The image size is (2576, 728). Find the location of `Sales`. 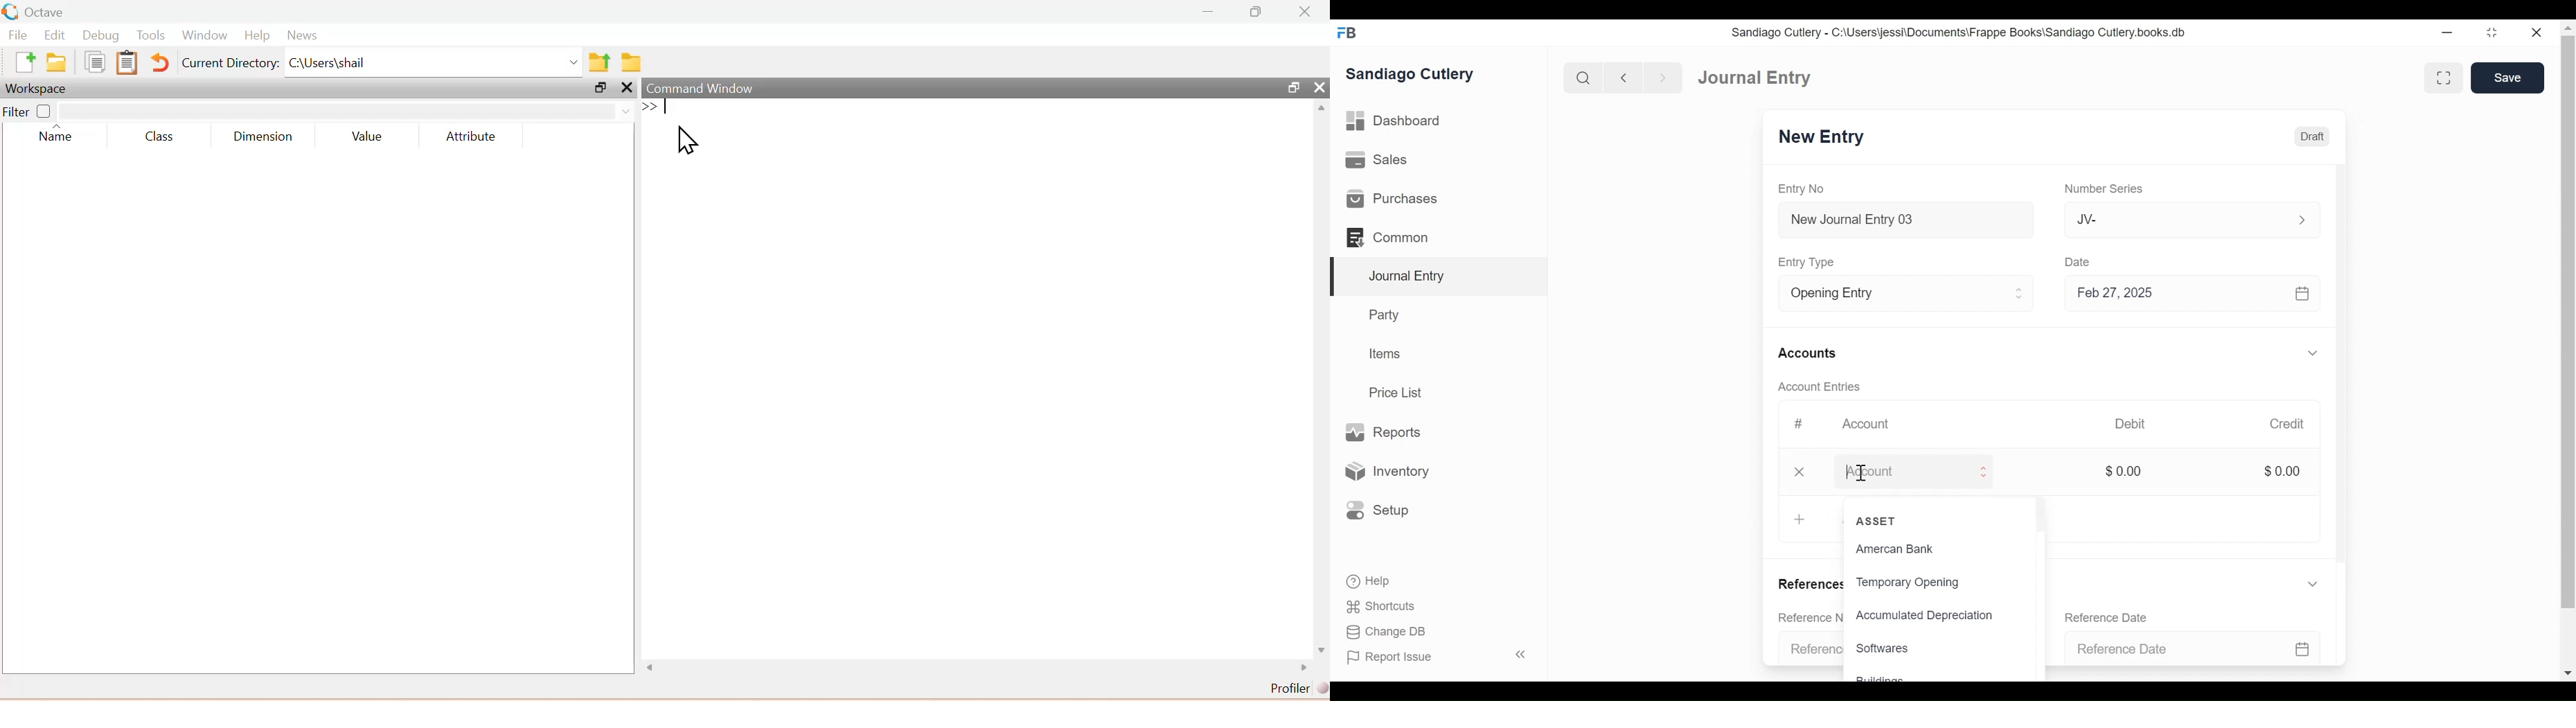

Sales is located at coordinates (1377, 159).